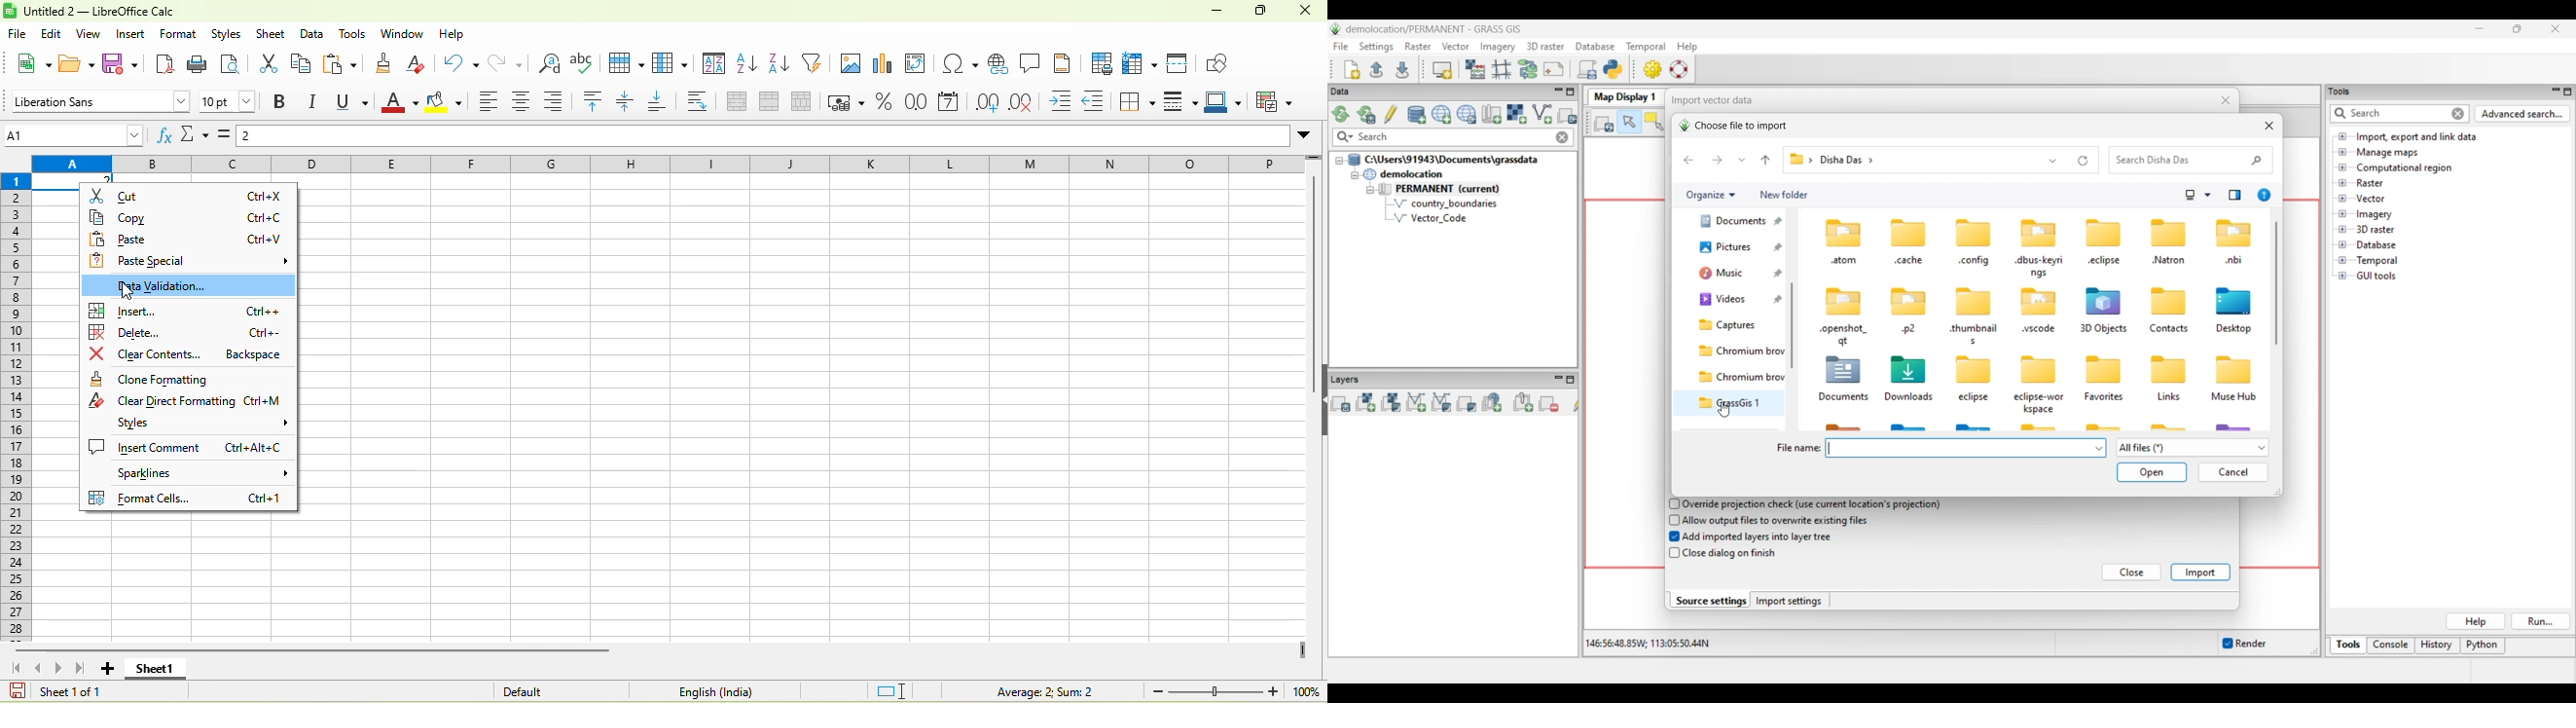 The width and height of the screenshot is (2576, 728). Describe the element at coordinates (271, 34) in the screenshot. I see `sheet` at that location.